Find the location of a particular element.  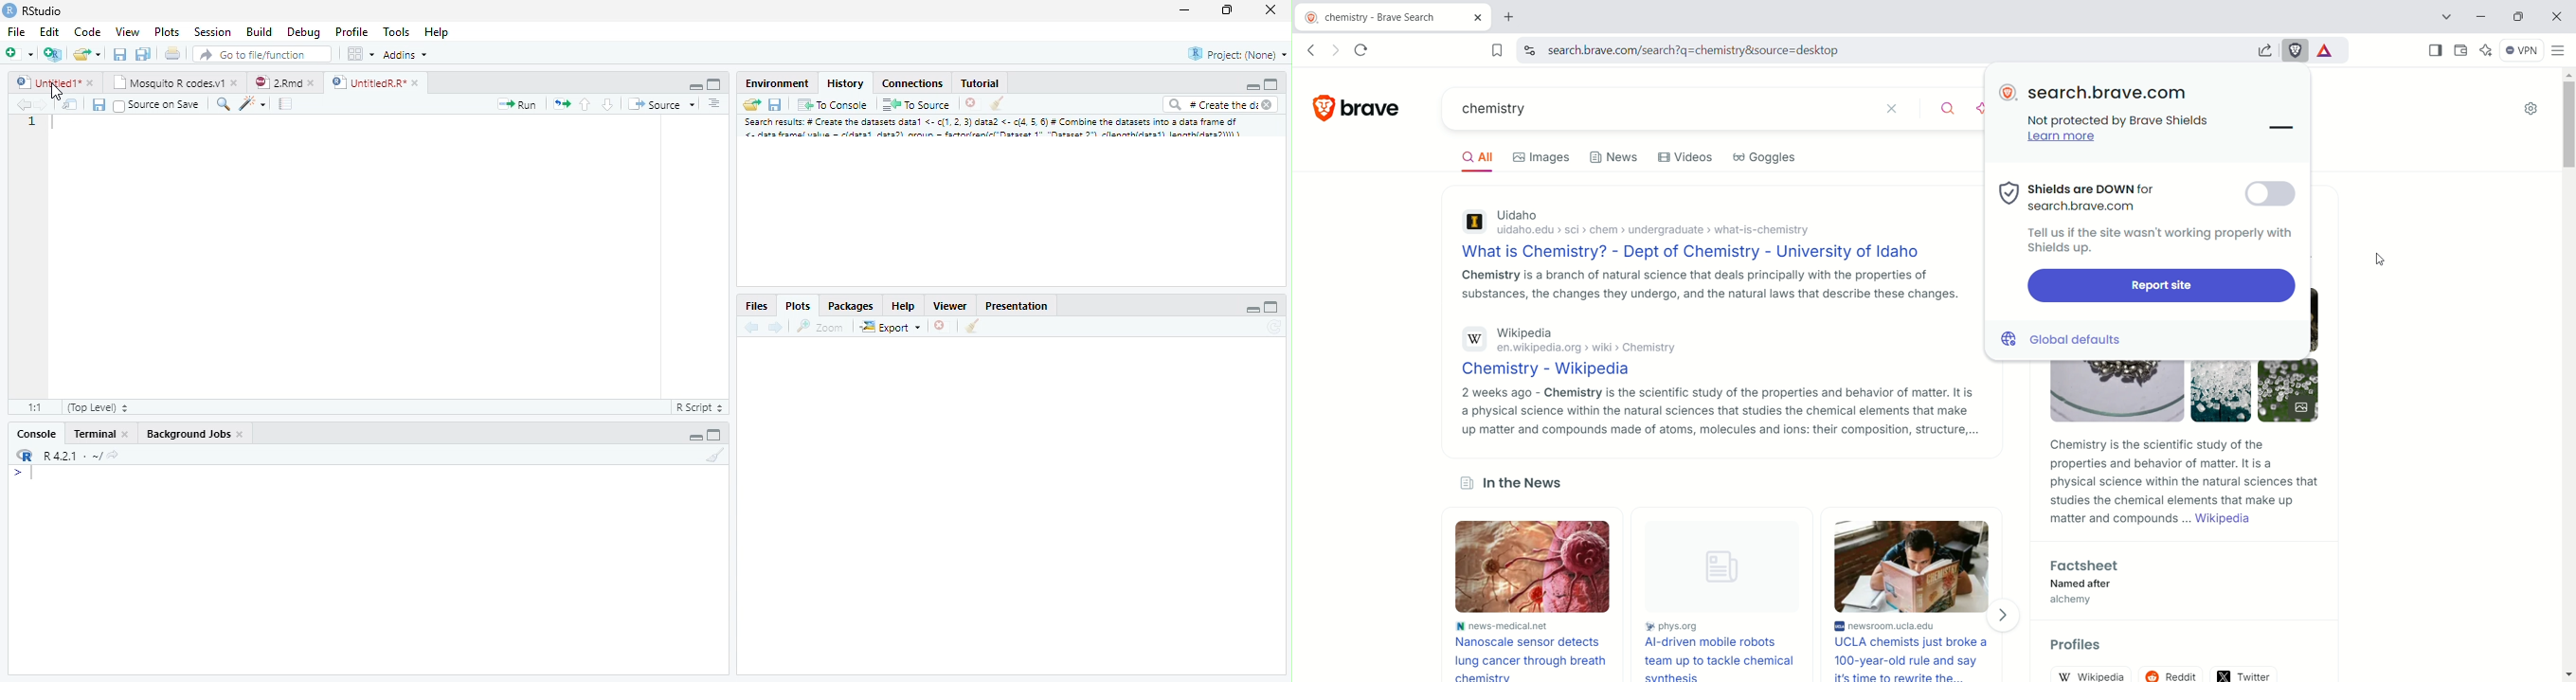

Search result # create dataset data.. is located at coordinates (997, 130).